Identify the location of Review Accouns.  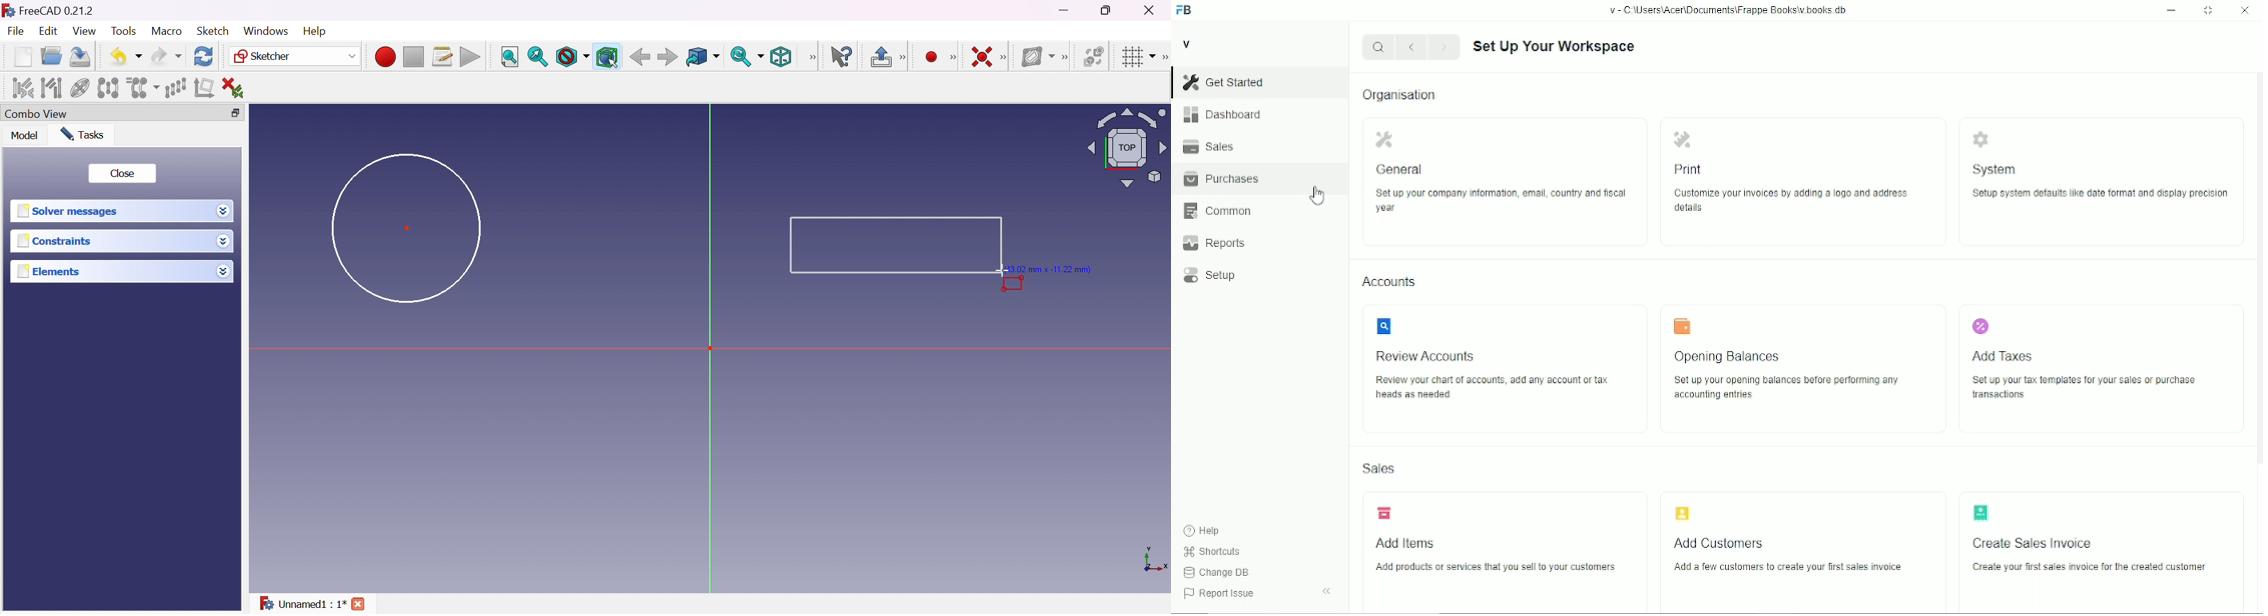
(1431, 353).